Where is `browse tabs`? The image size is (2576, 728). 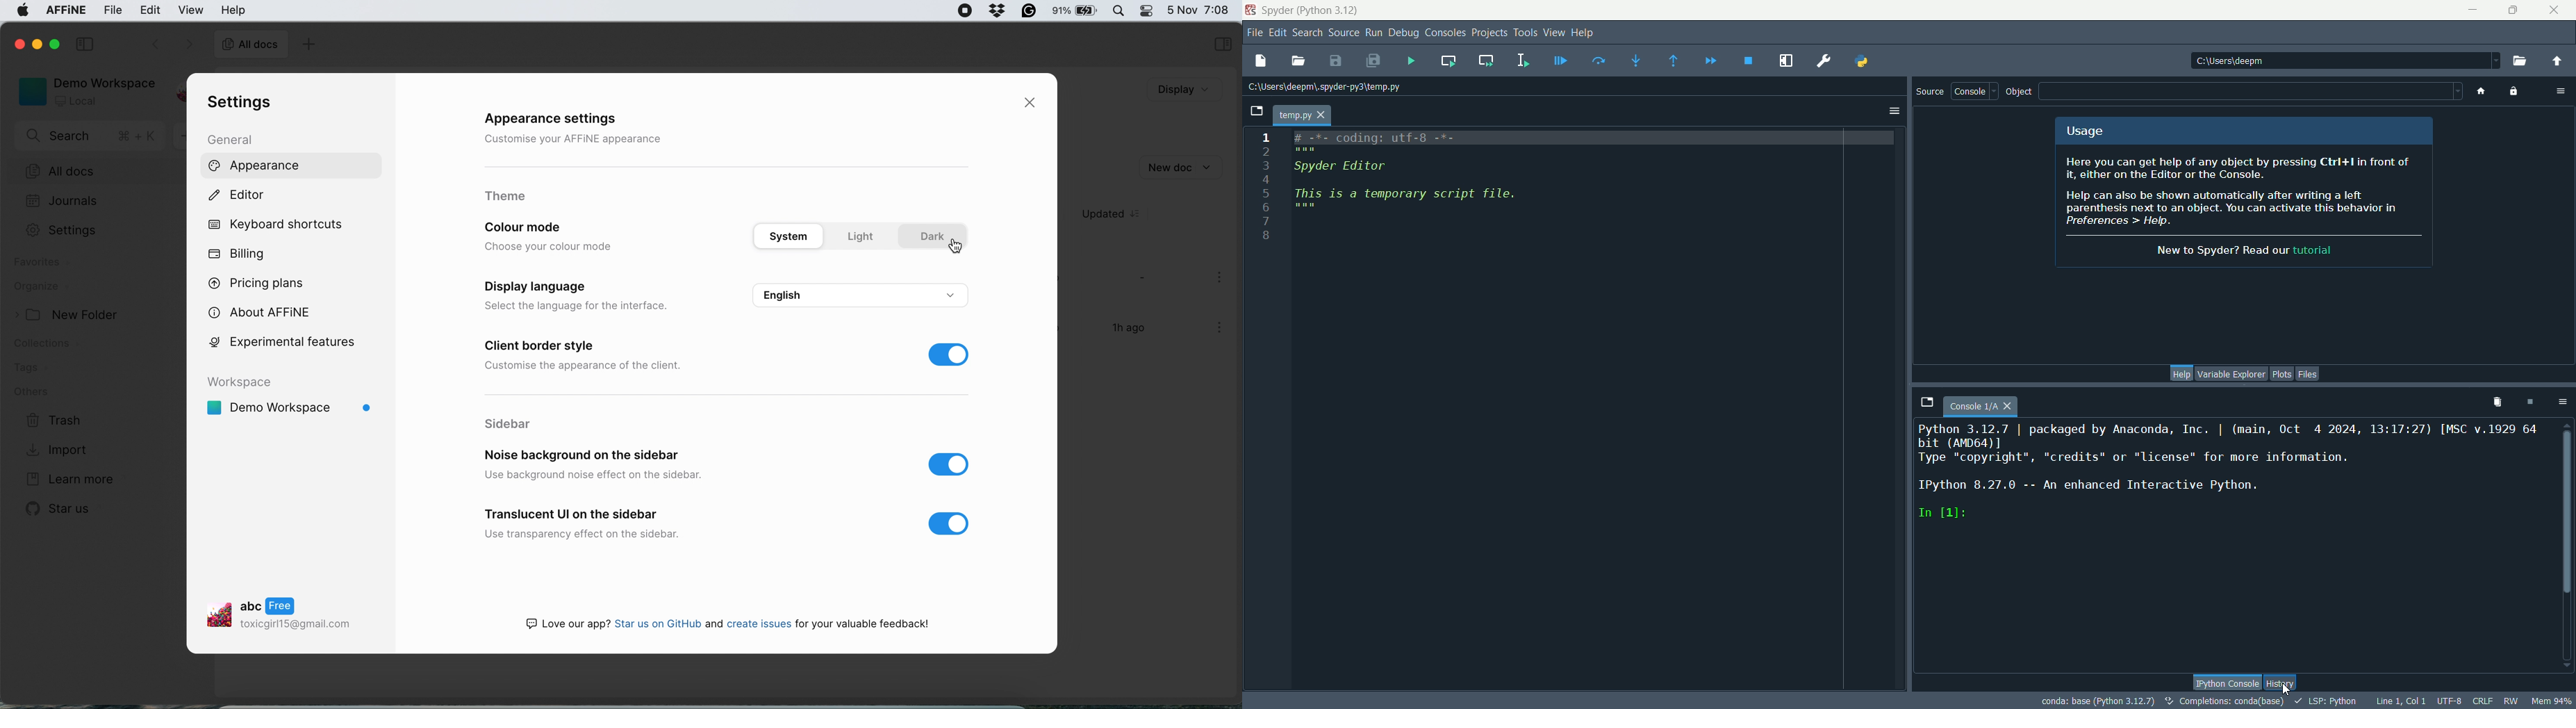 browse tabs is located at coordinates (1256, 113).